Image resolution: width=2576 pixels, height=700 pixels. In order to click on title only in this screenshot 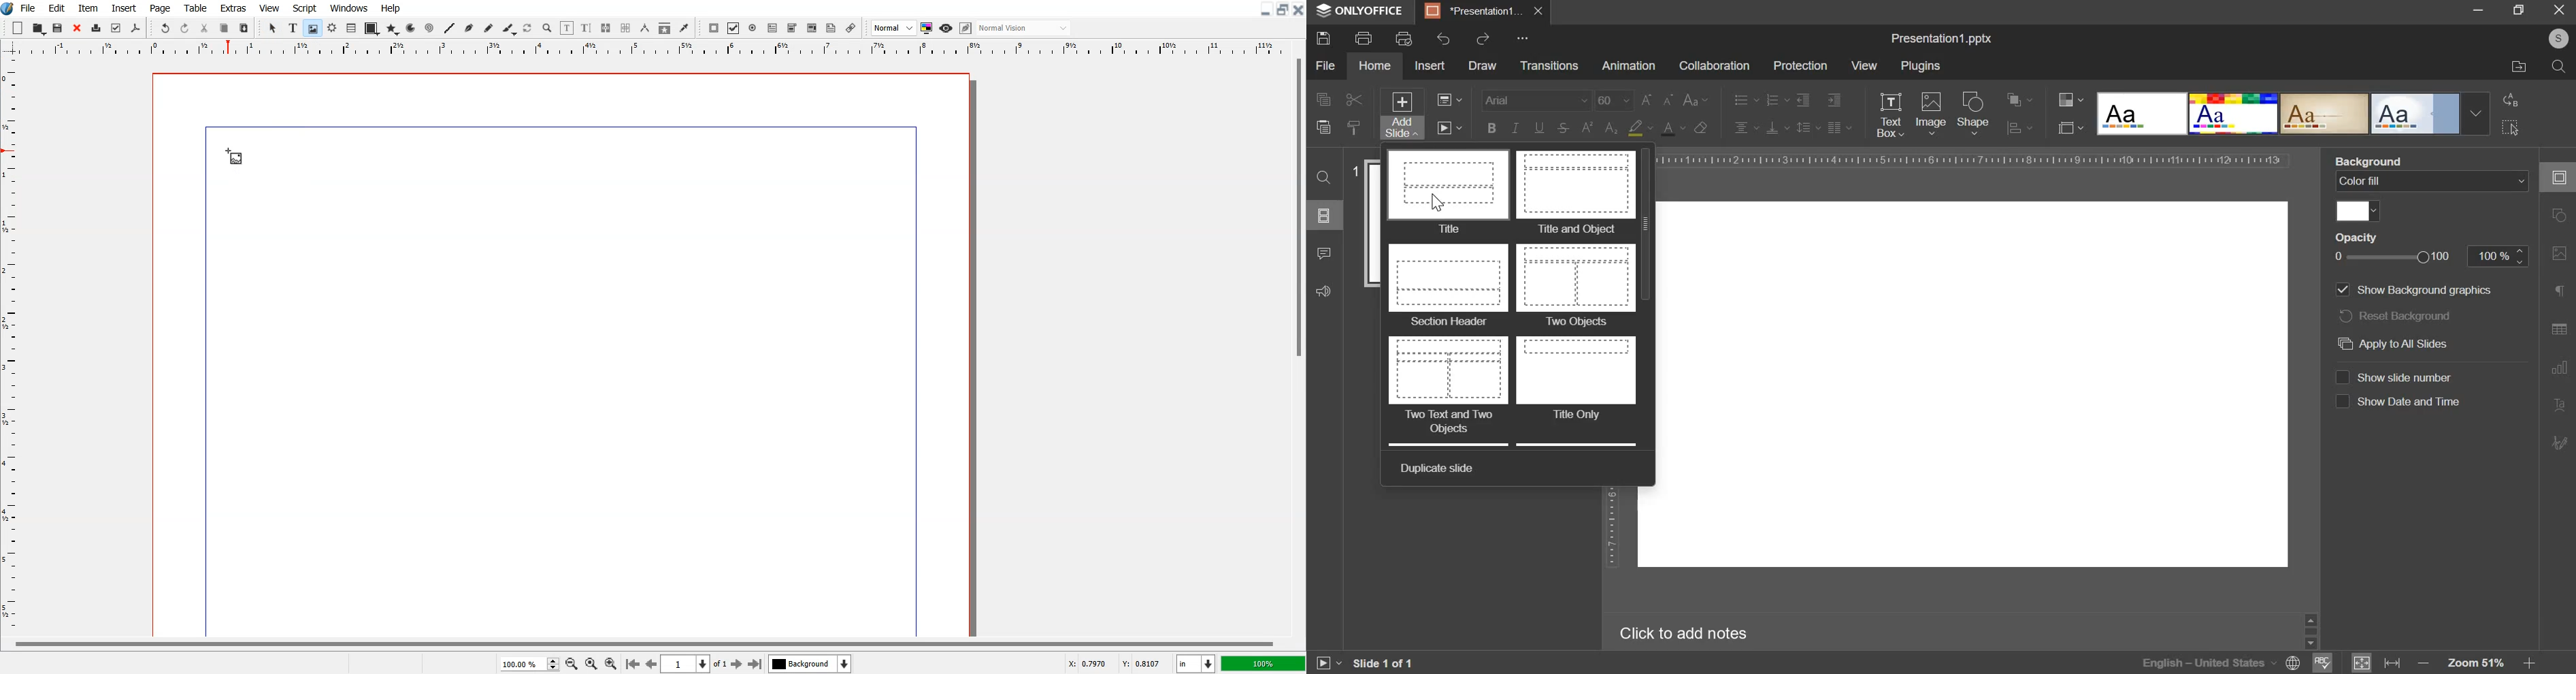, I will do `click(1575, 380)`.